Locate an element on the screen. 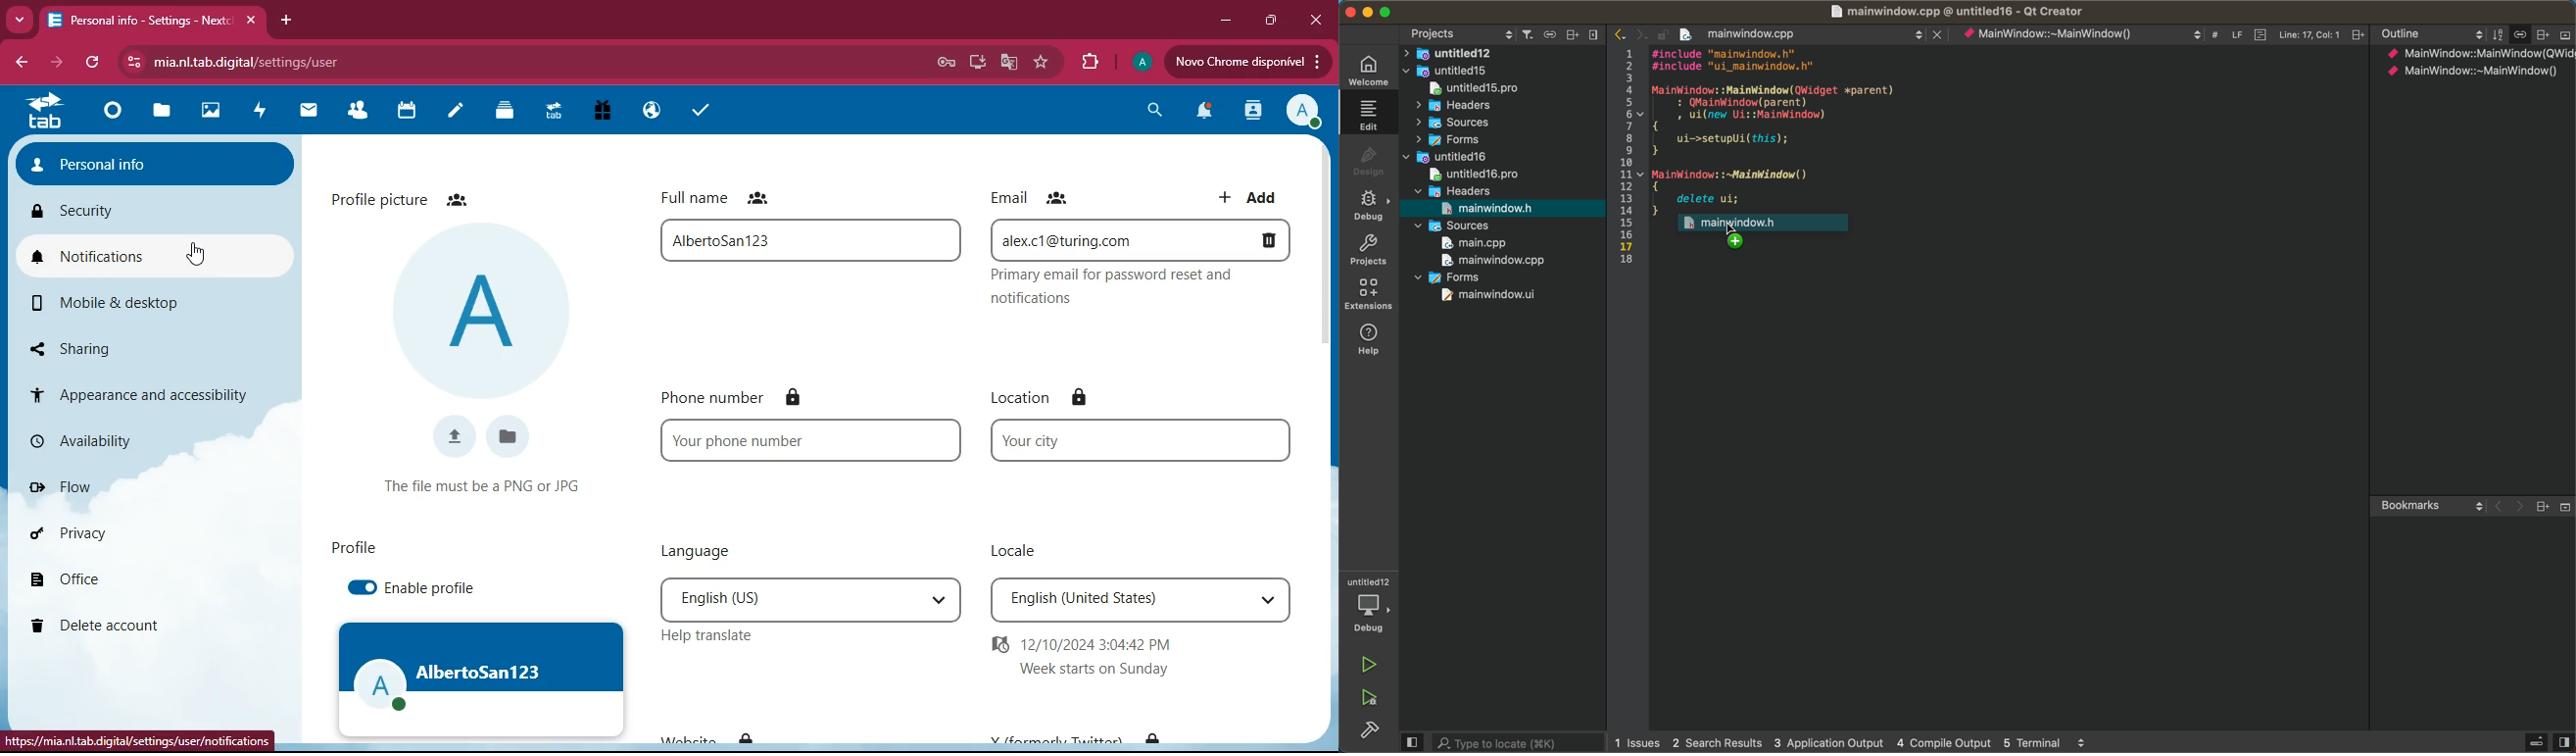  more is located at coordinates (19, 21).